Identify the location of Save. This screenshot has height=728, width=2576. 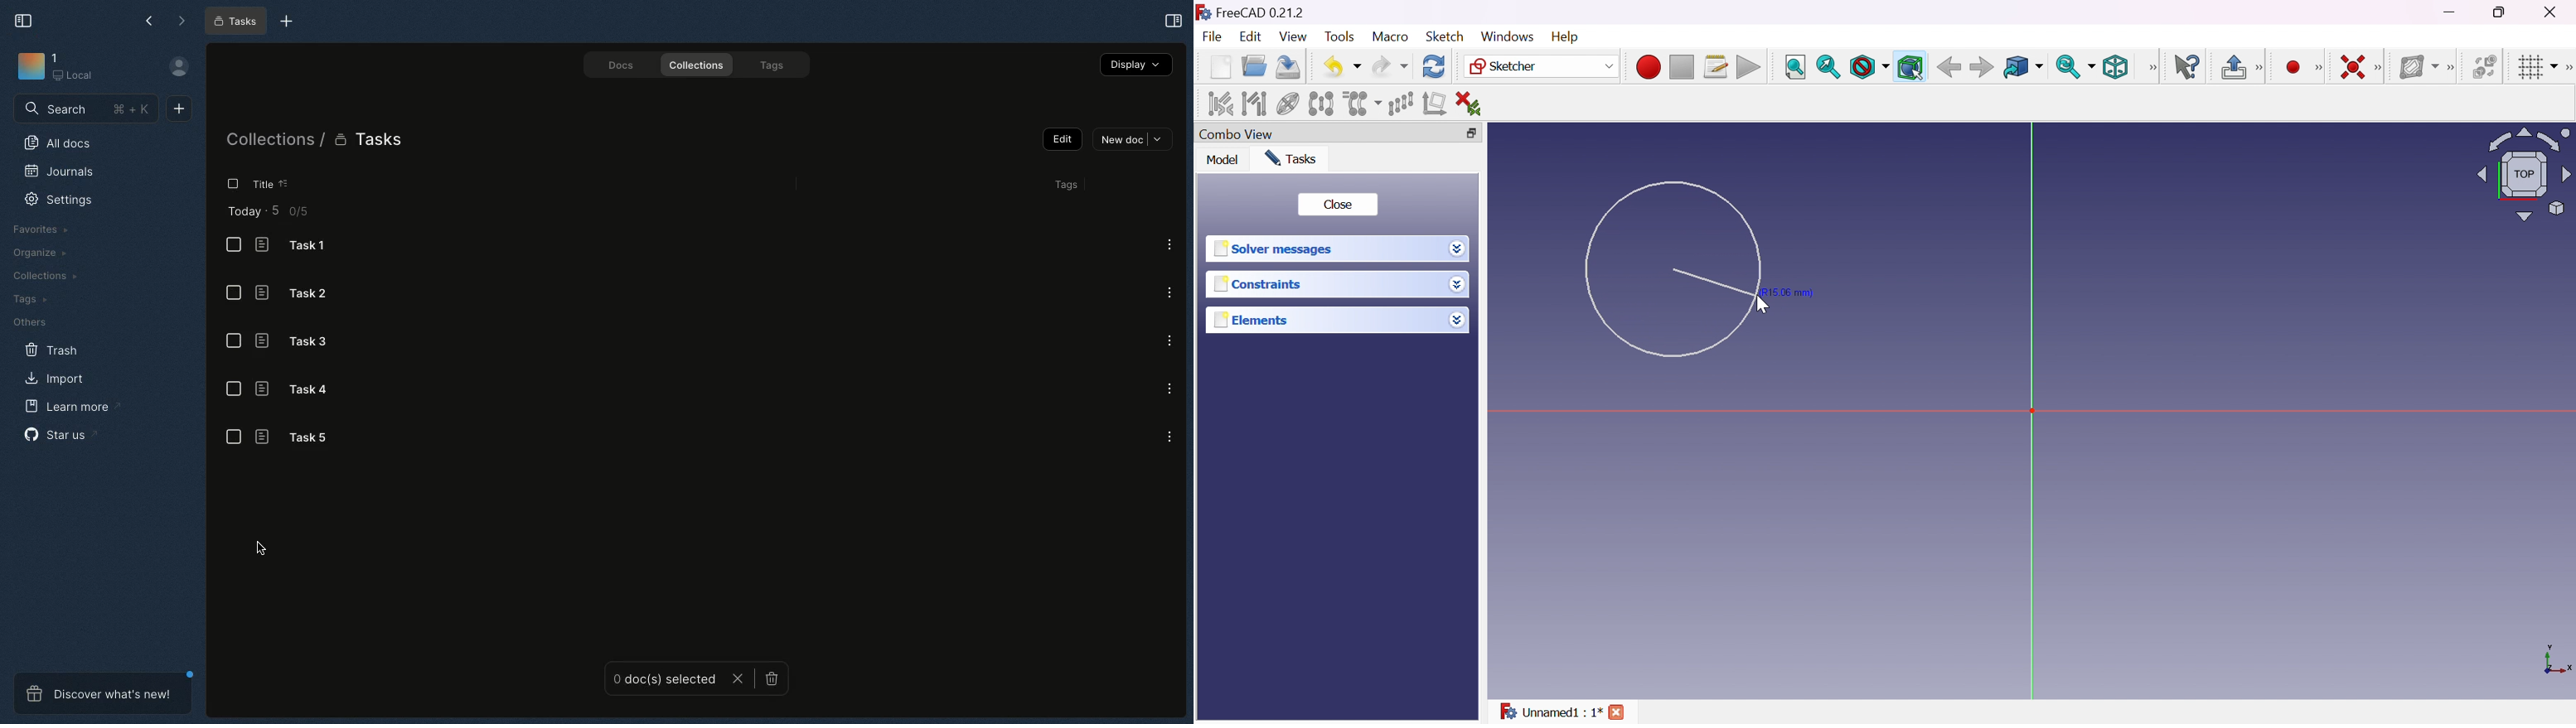
(1286, 65).